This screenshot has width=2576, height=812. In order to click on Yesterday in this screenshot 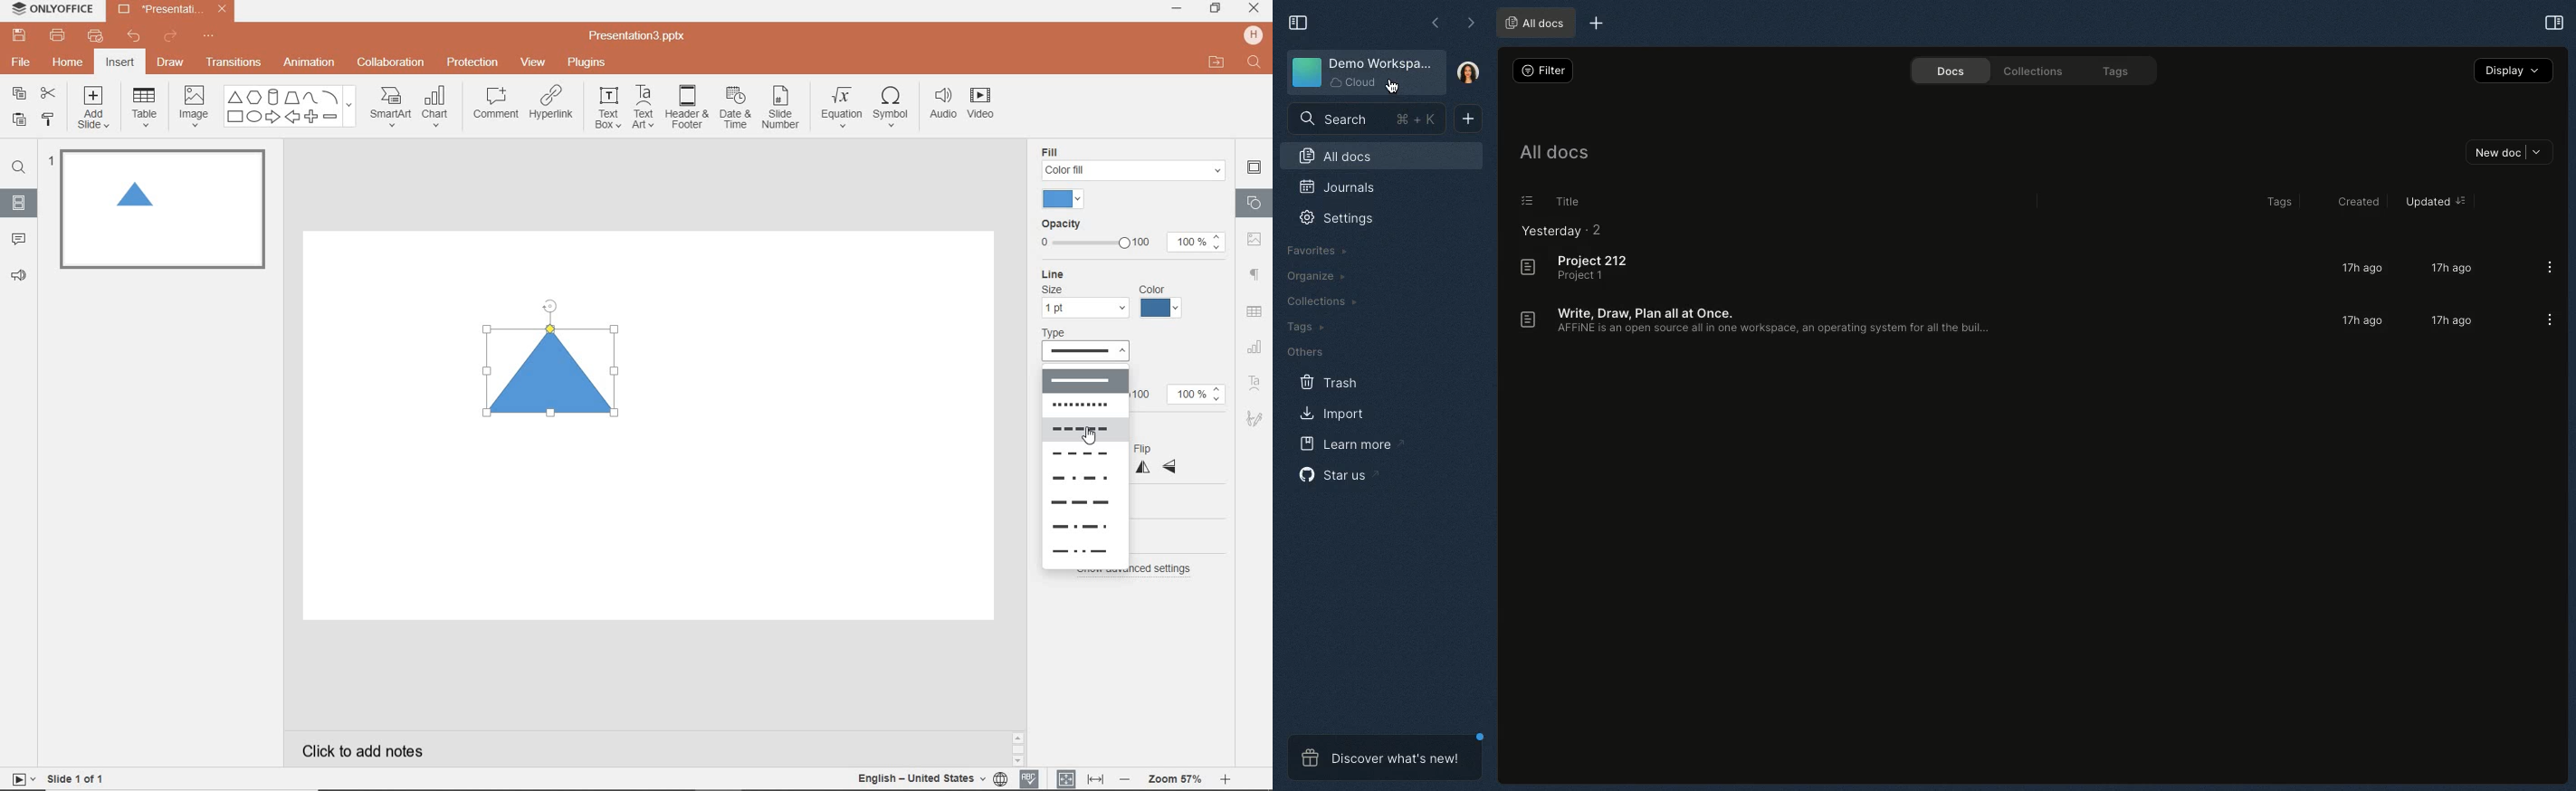, I will do `click(1548, 232)`.